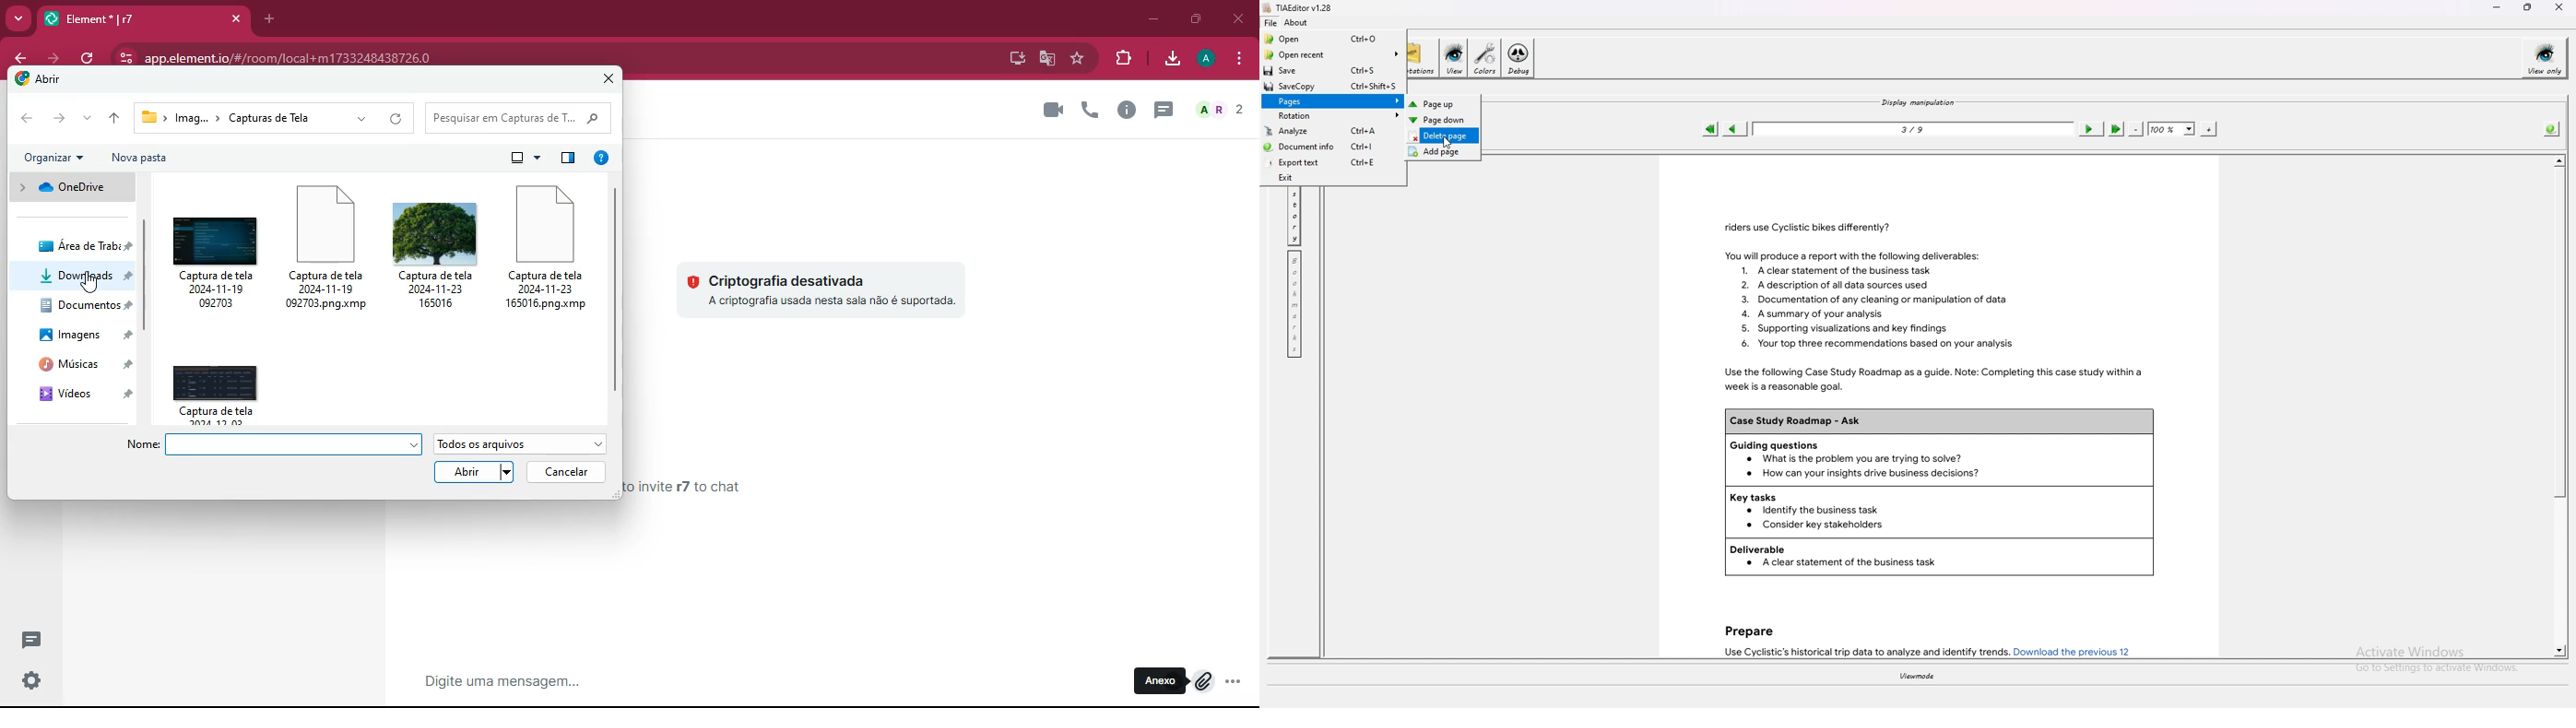 The width and height of the screenshot is (2576, 728). Describe the element at coordinates (1219, 111) in the screenshot. I see `ar 2` at that location.